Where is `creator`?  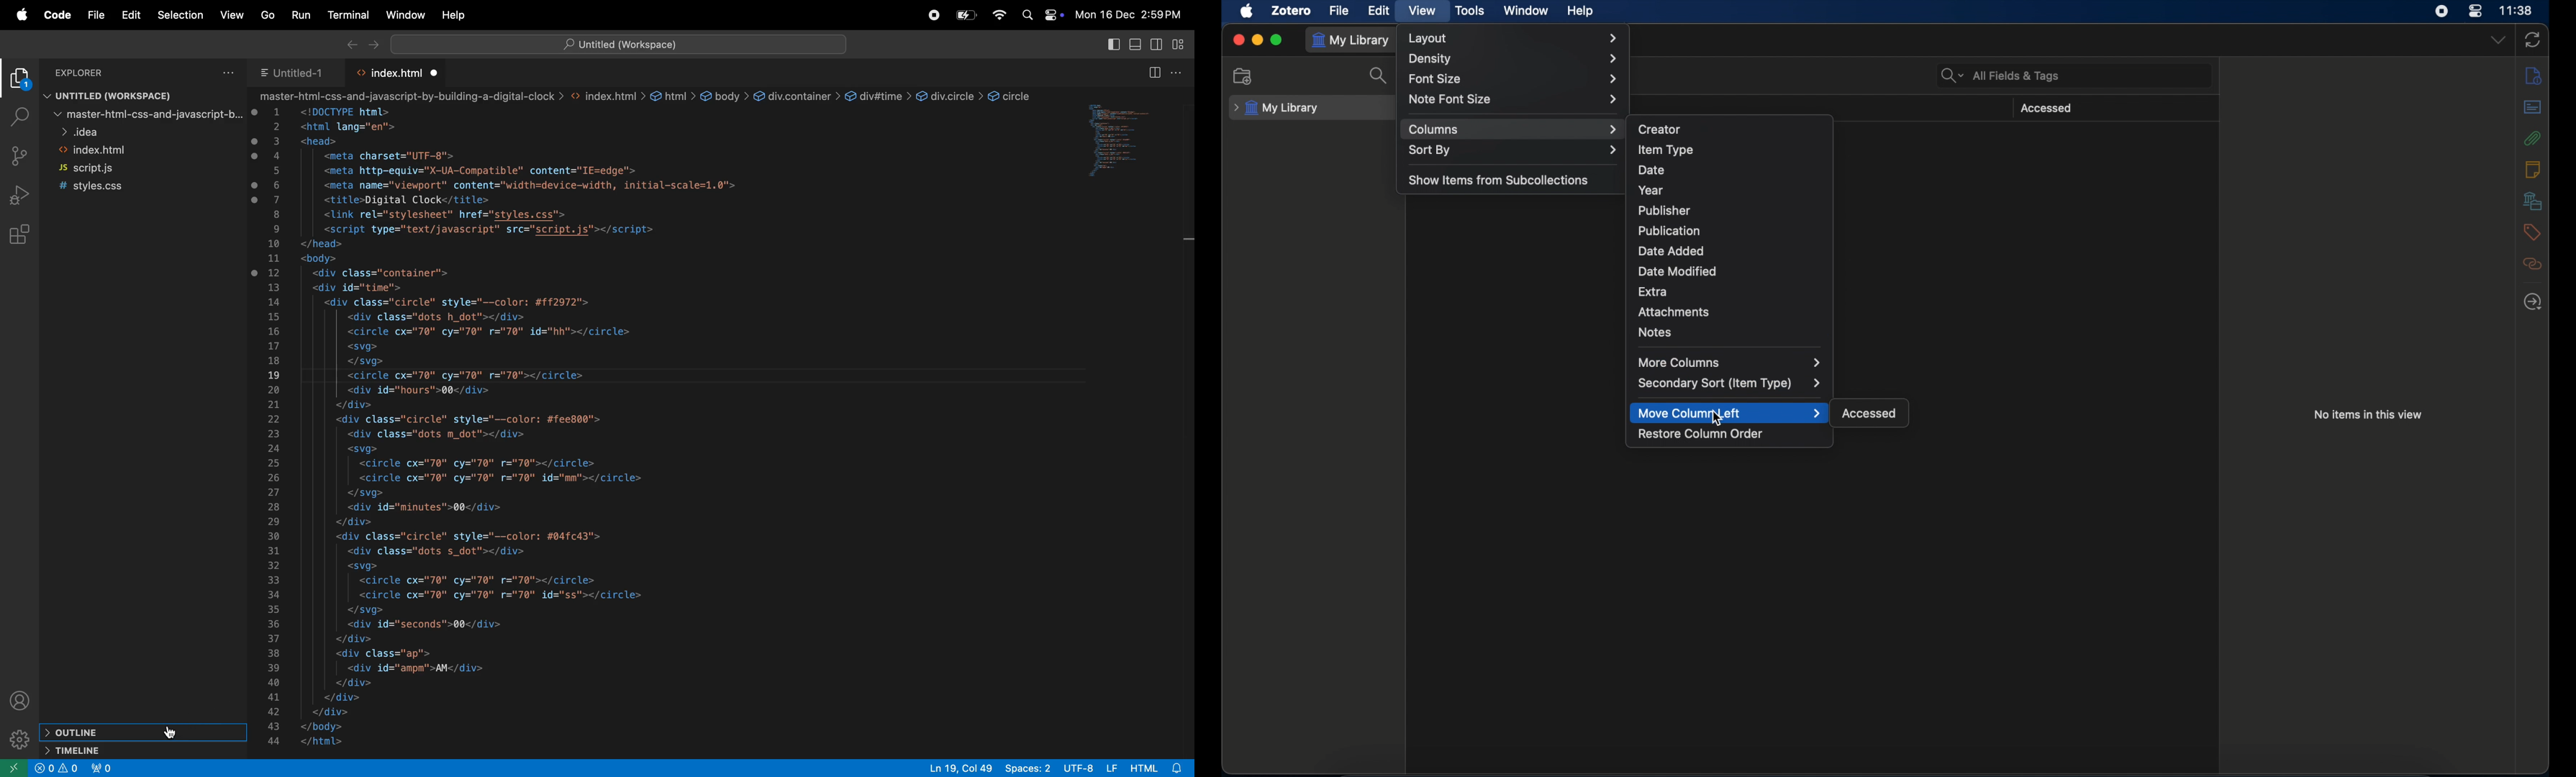
creator is located at coordinates (1661, 129).